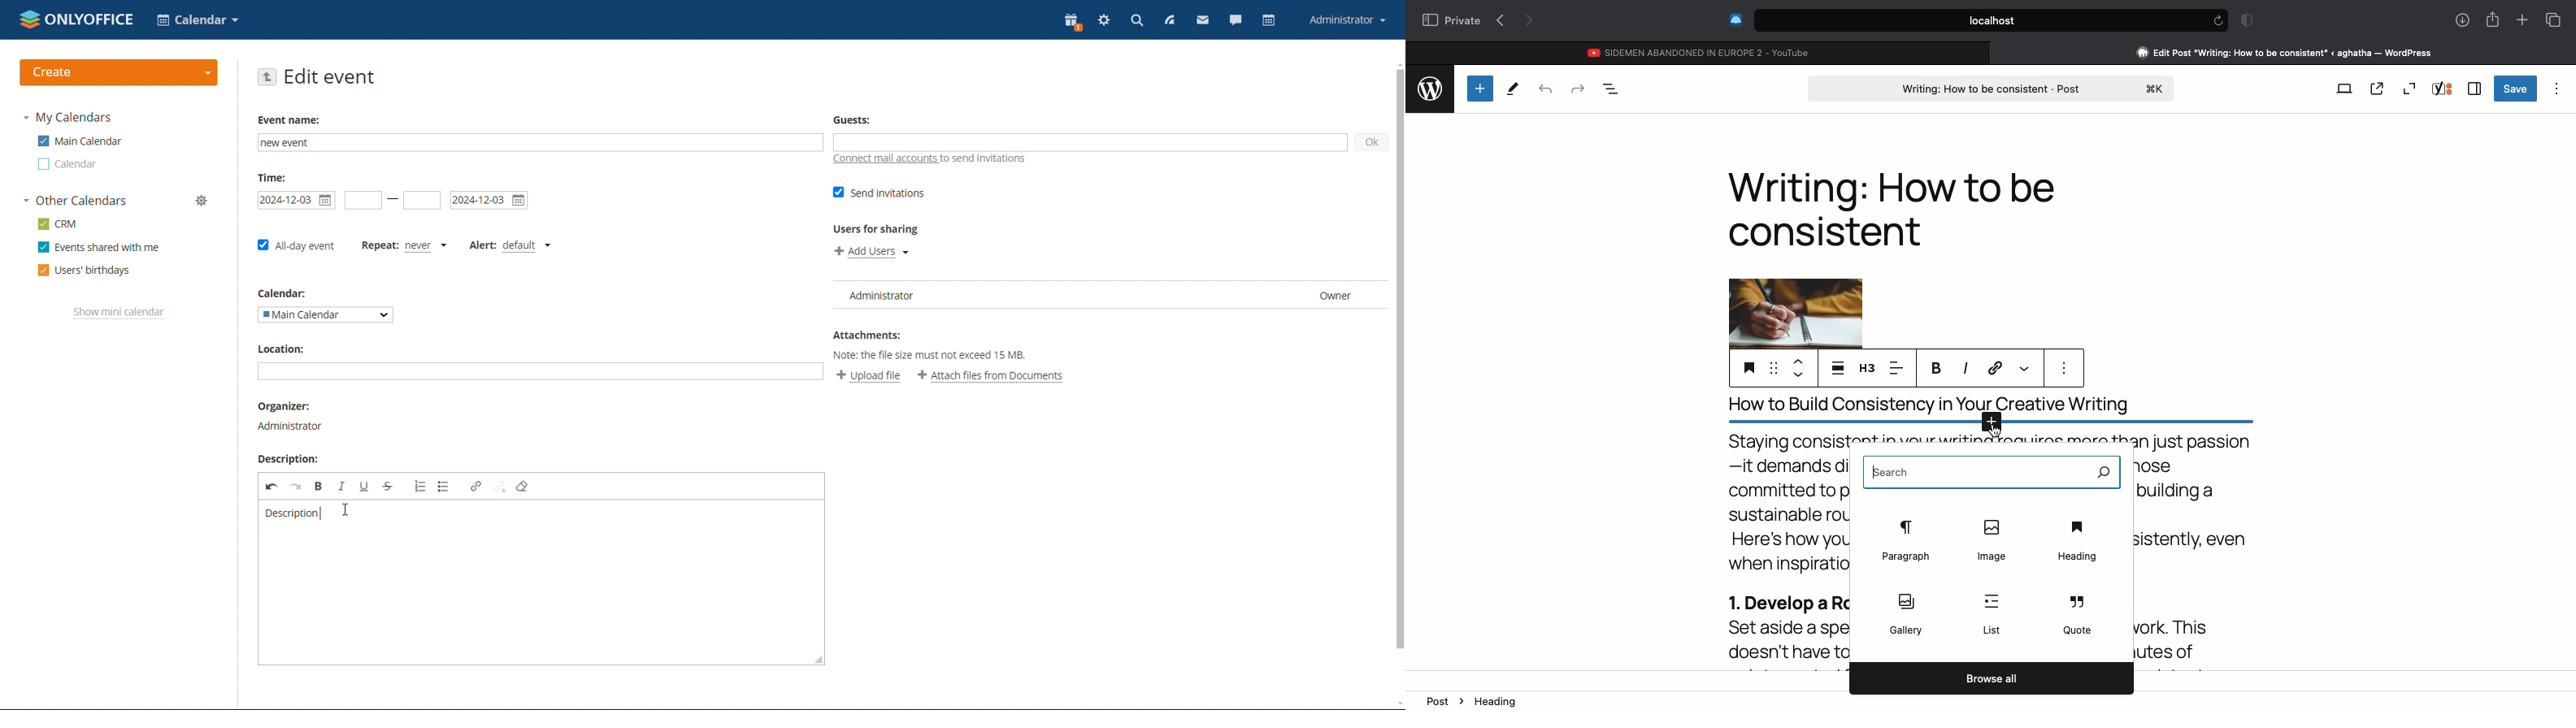 The image size is (2576, 728). What do you see at coordinates (2345, 87) in the screenshot?
I see `View` at bounding box center [2345, 87].